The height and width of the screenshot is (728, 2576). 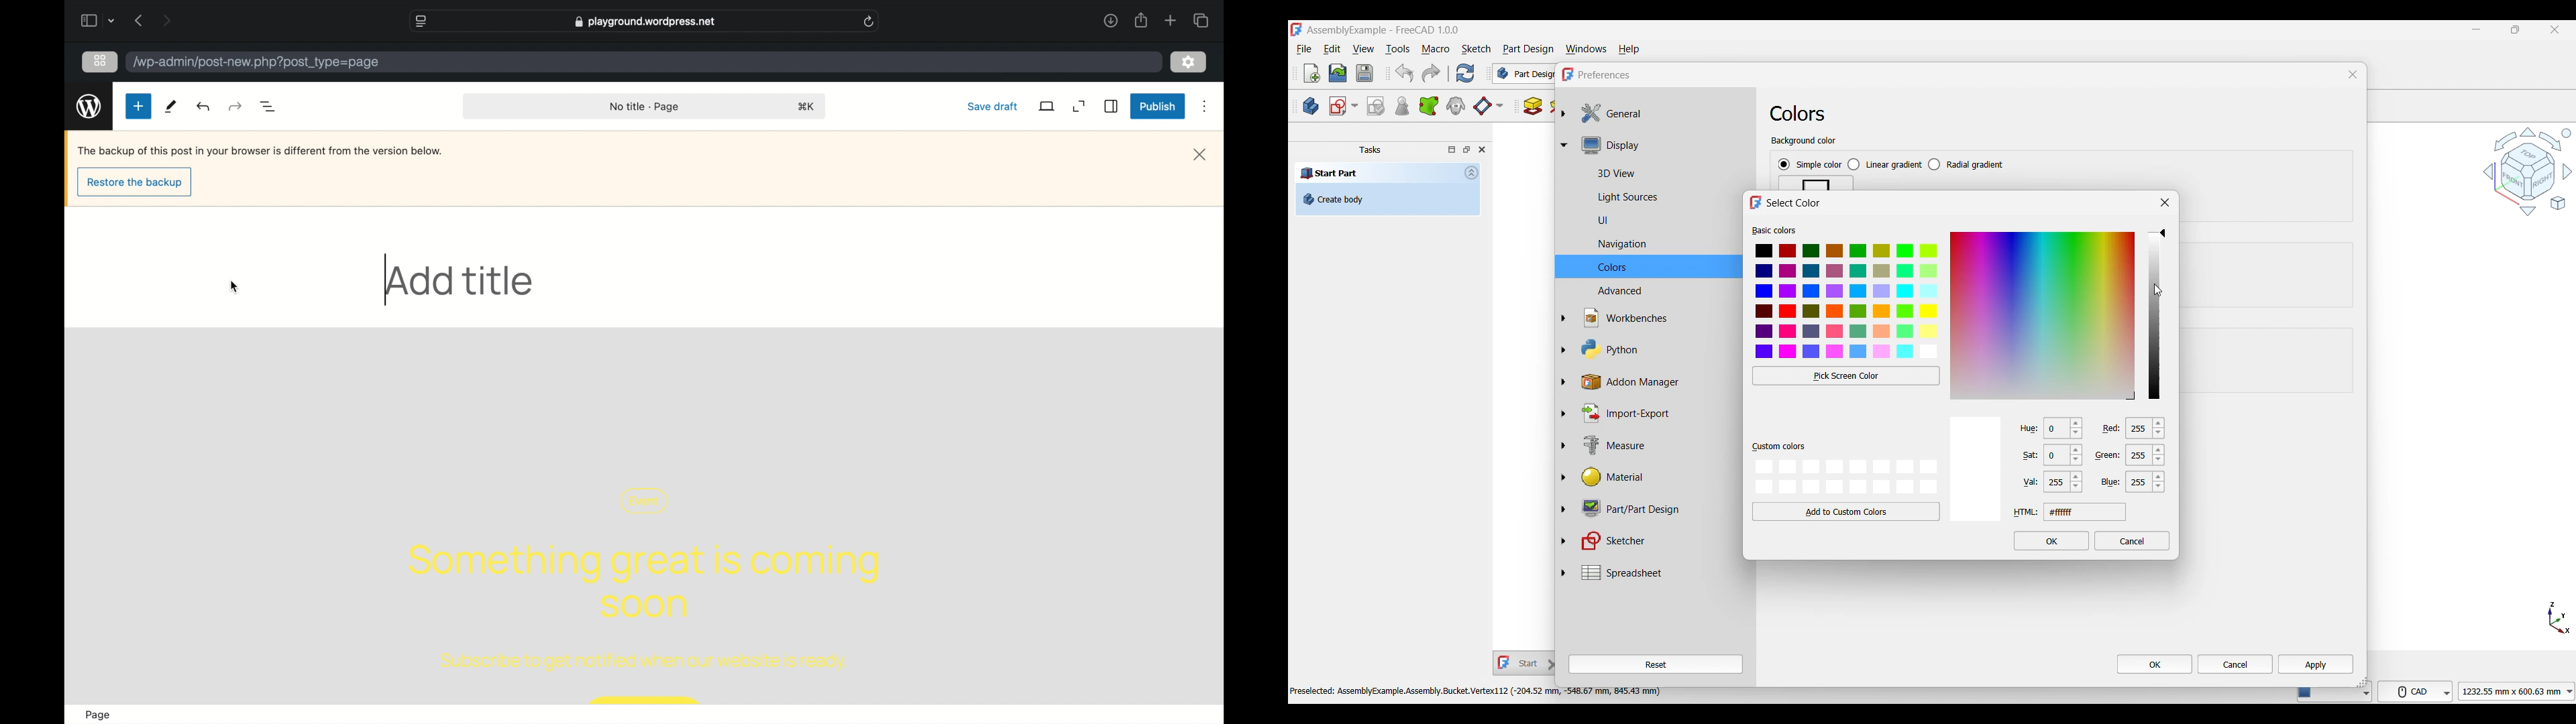 What do you see at coordinates (2113, 427) in the screenshot?
I see `red` at bounding box center [2113, 427].